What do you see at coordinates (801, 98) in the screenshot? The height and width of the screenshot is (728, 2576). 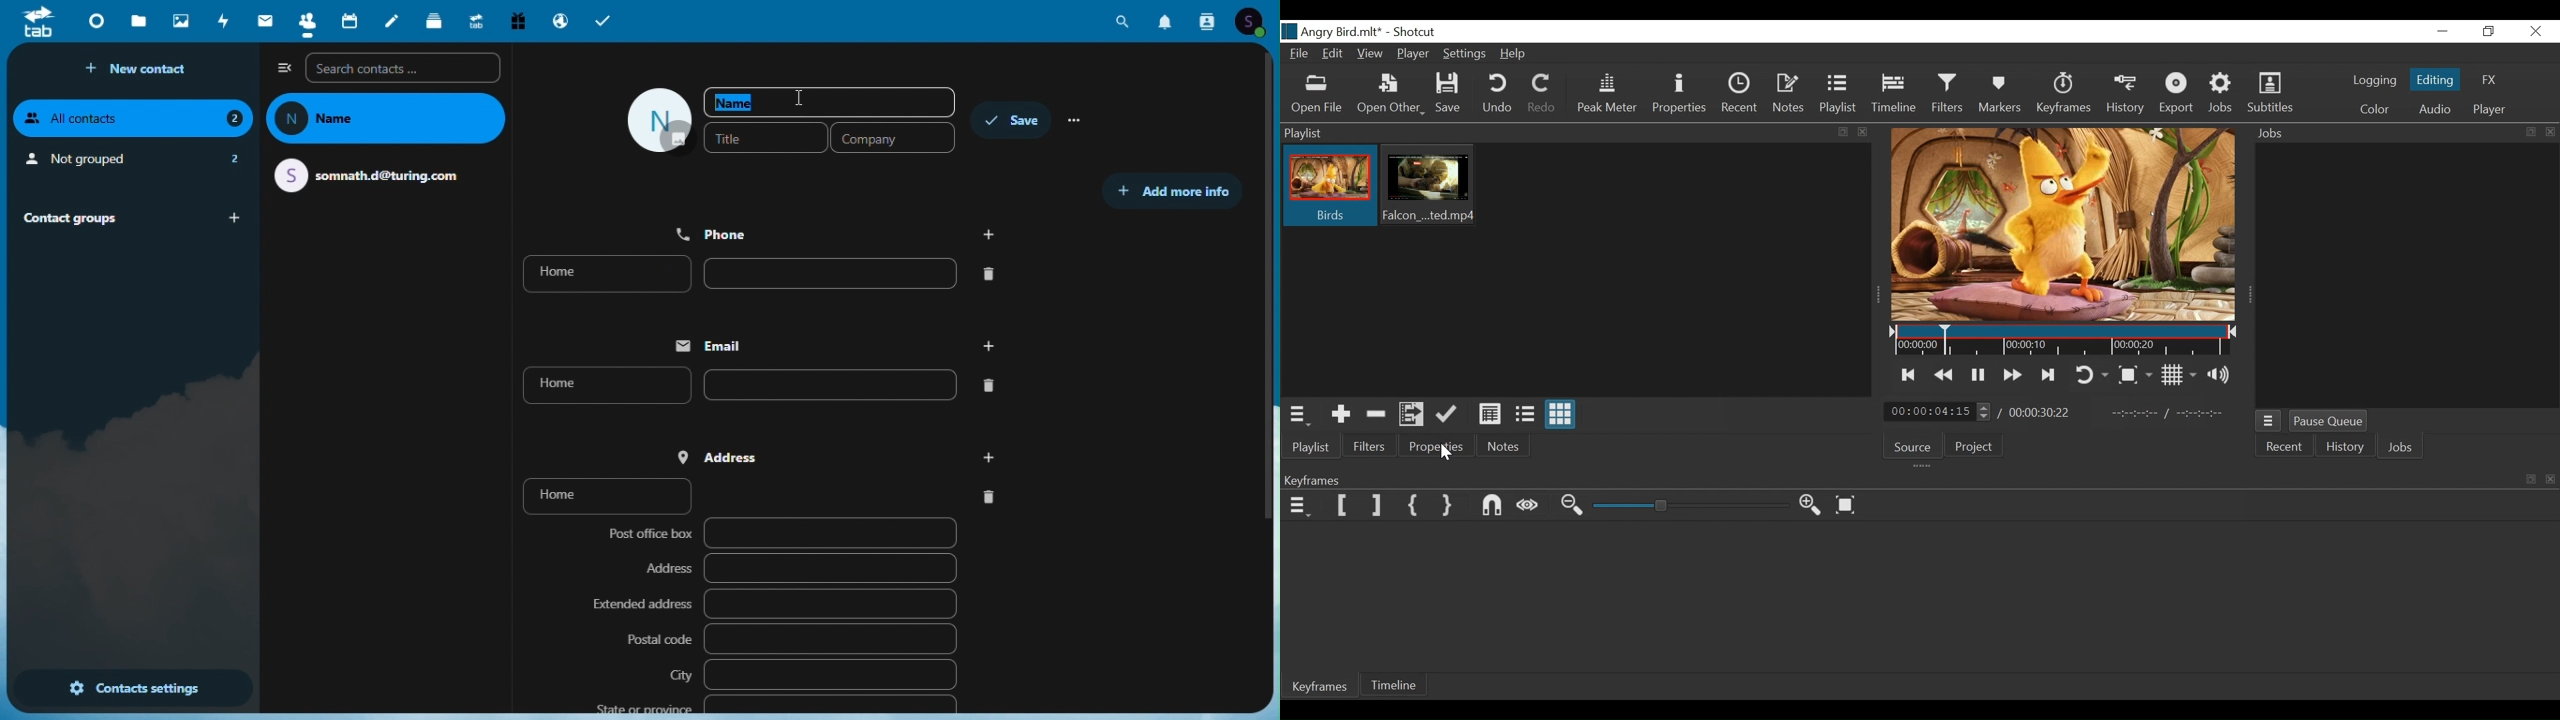 I see `cursor` at bounding box center [801, 98].